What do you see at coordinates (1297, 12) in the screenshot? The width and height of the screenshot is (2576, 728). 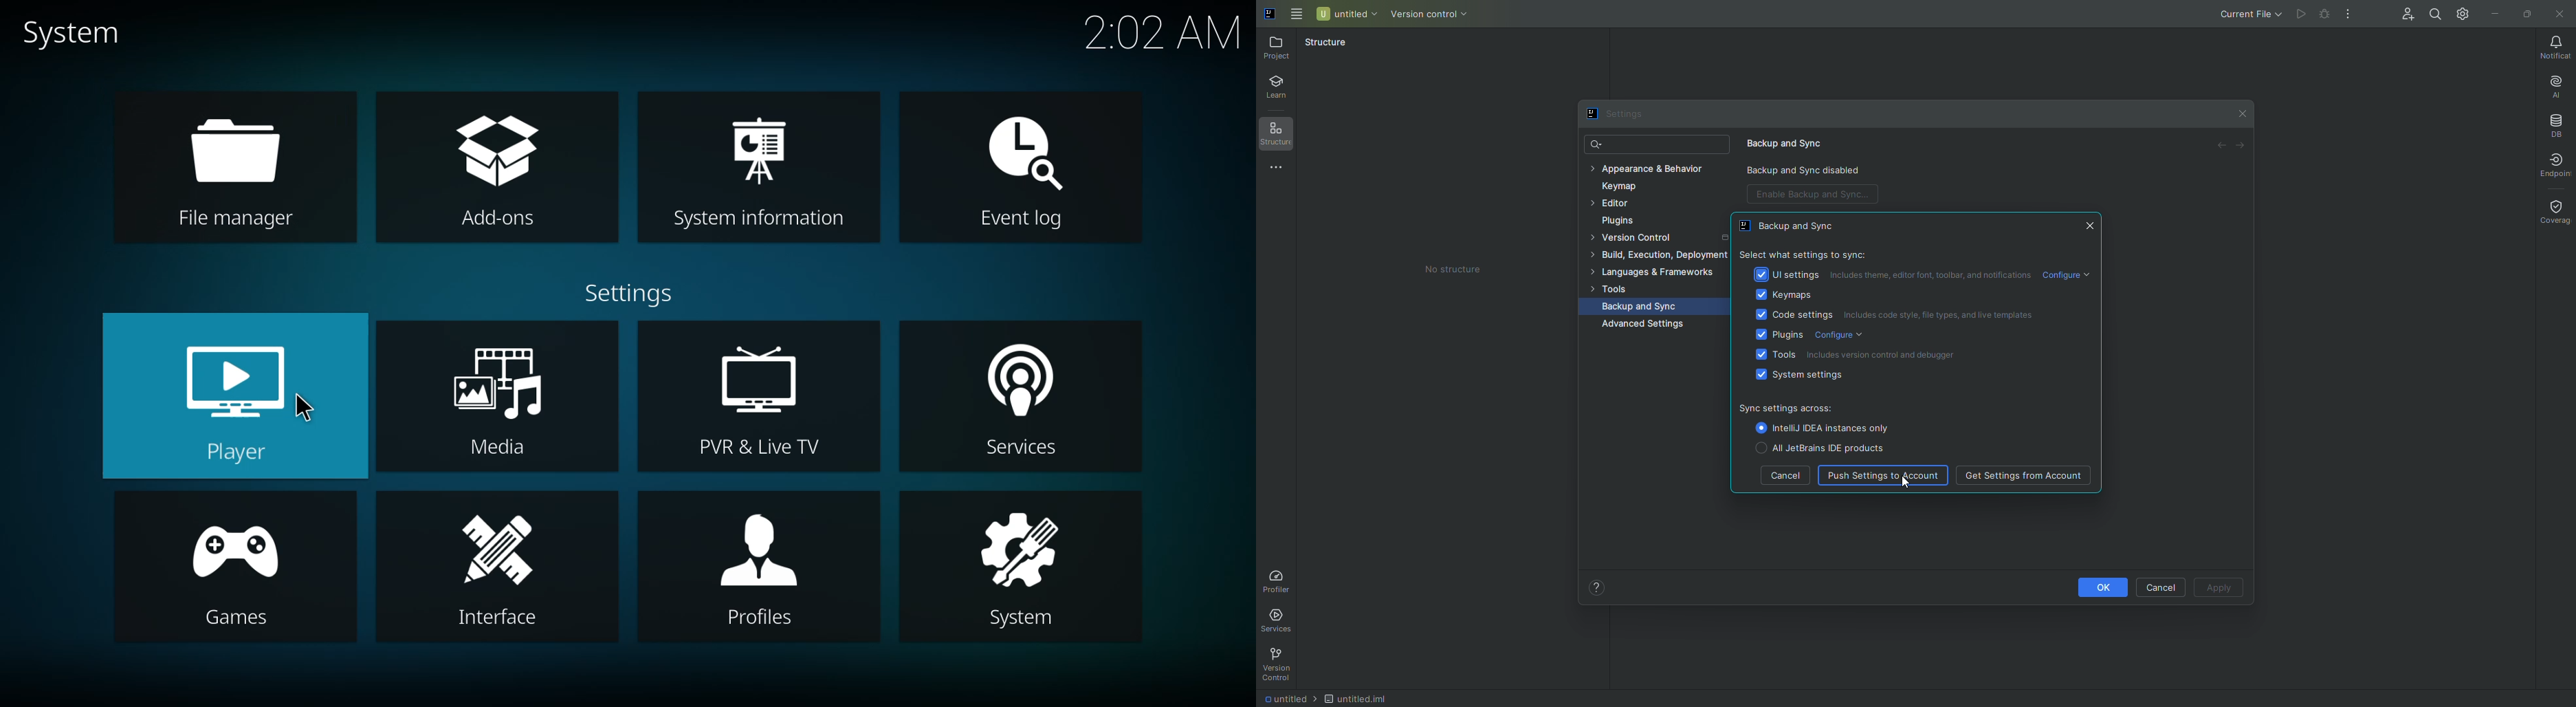 I see `Main Menu` at bounding box center [1297, 12].